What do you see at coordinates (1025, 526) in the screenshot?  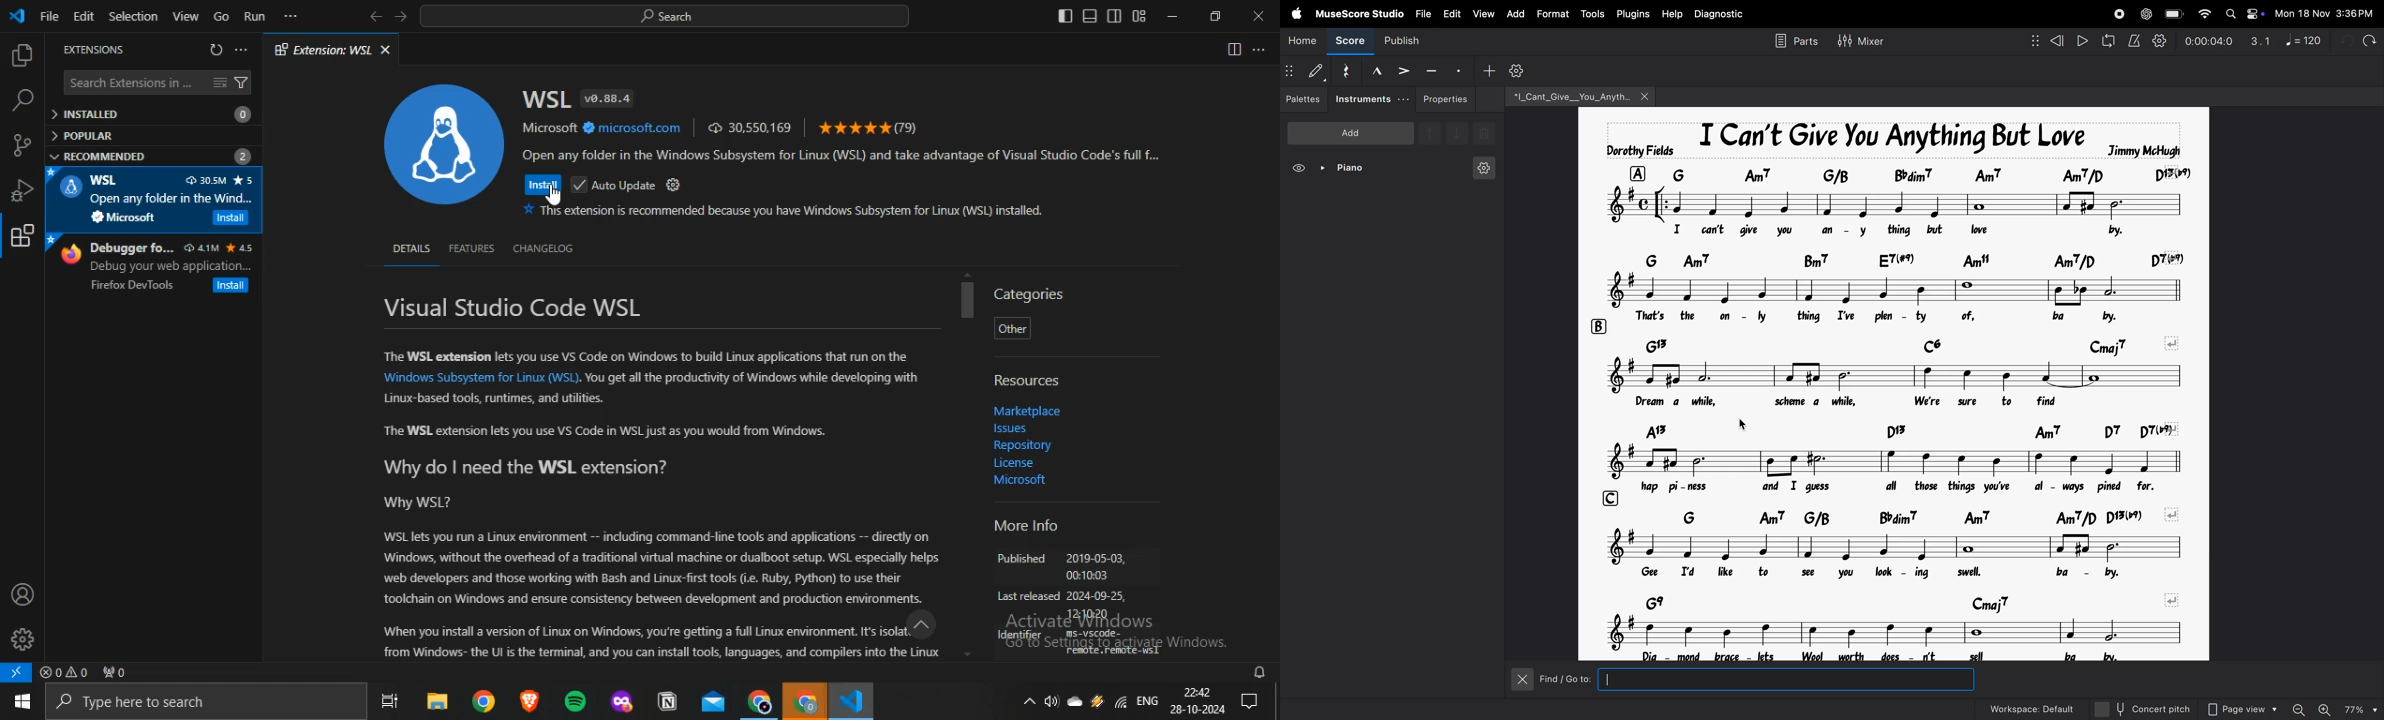 I see `More Info` at bounding box center [1025, 526].